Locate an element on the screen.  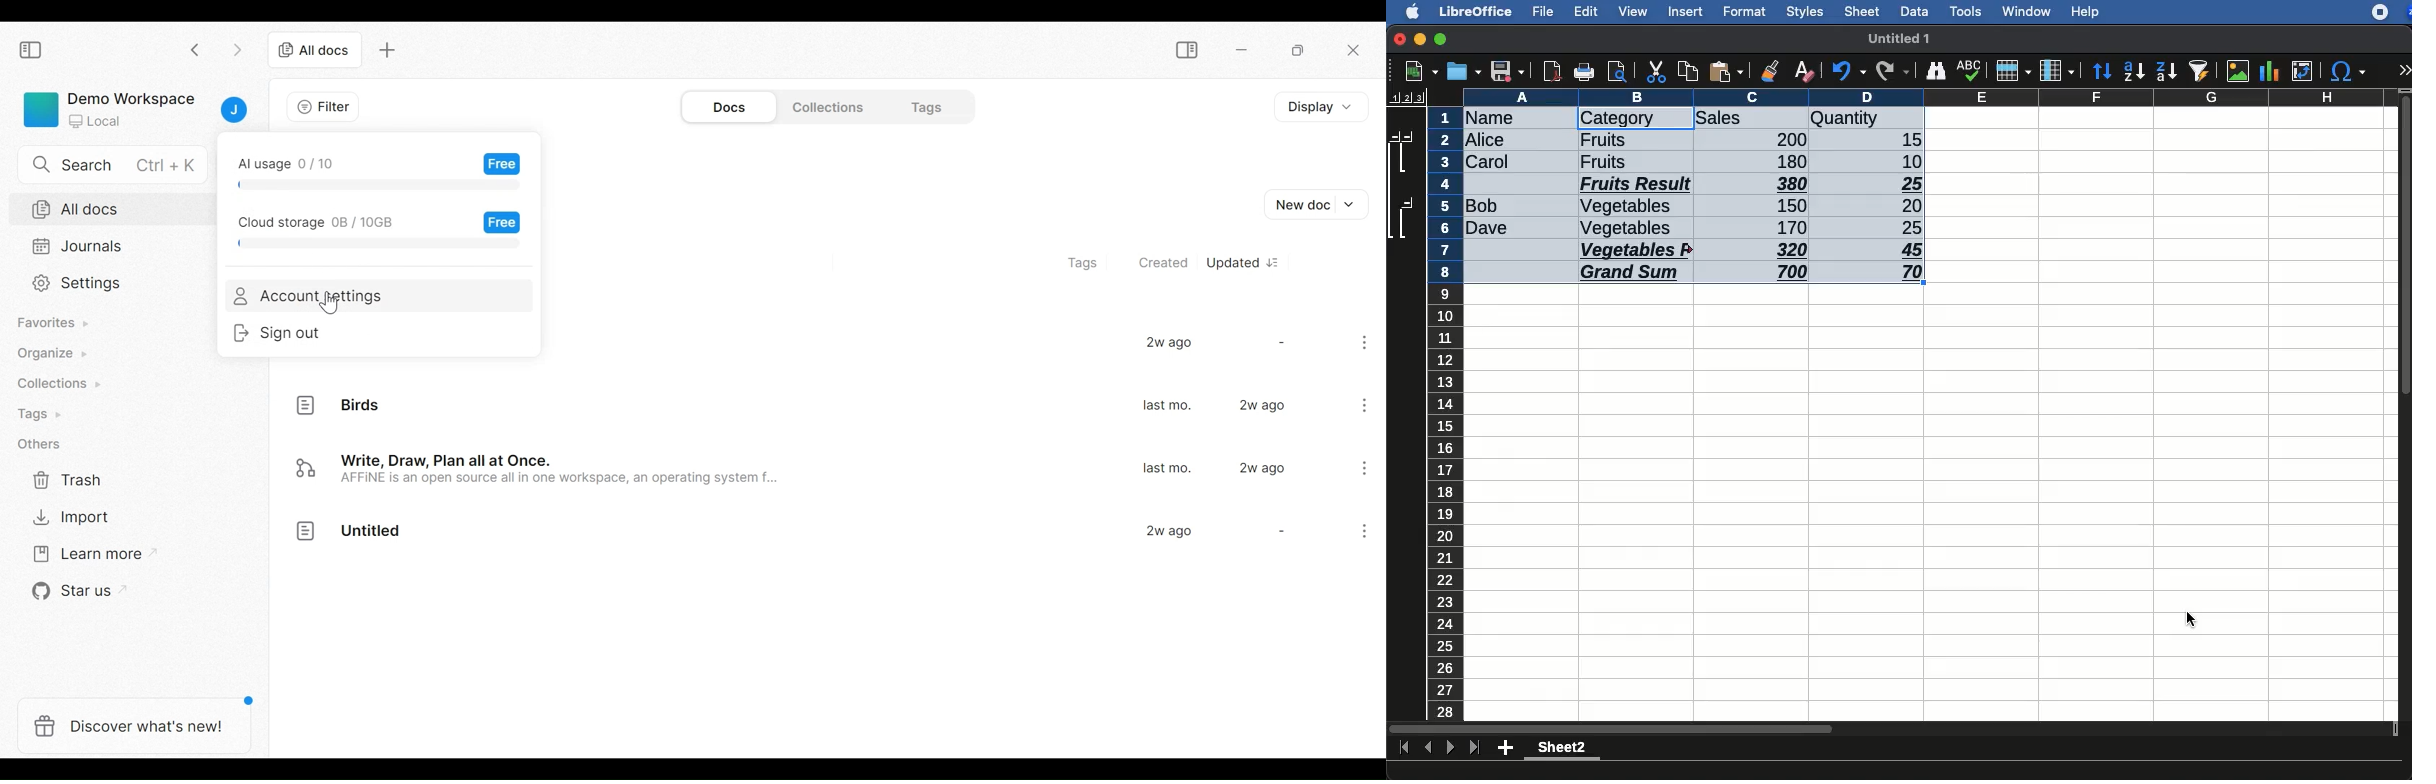
Created is located at coordinates (1162, 260).